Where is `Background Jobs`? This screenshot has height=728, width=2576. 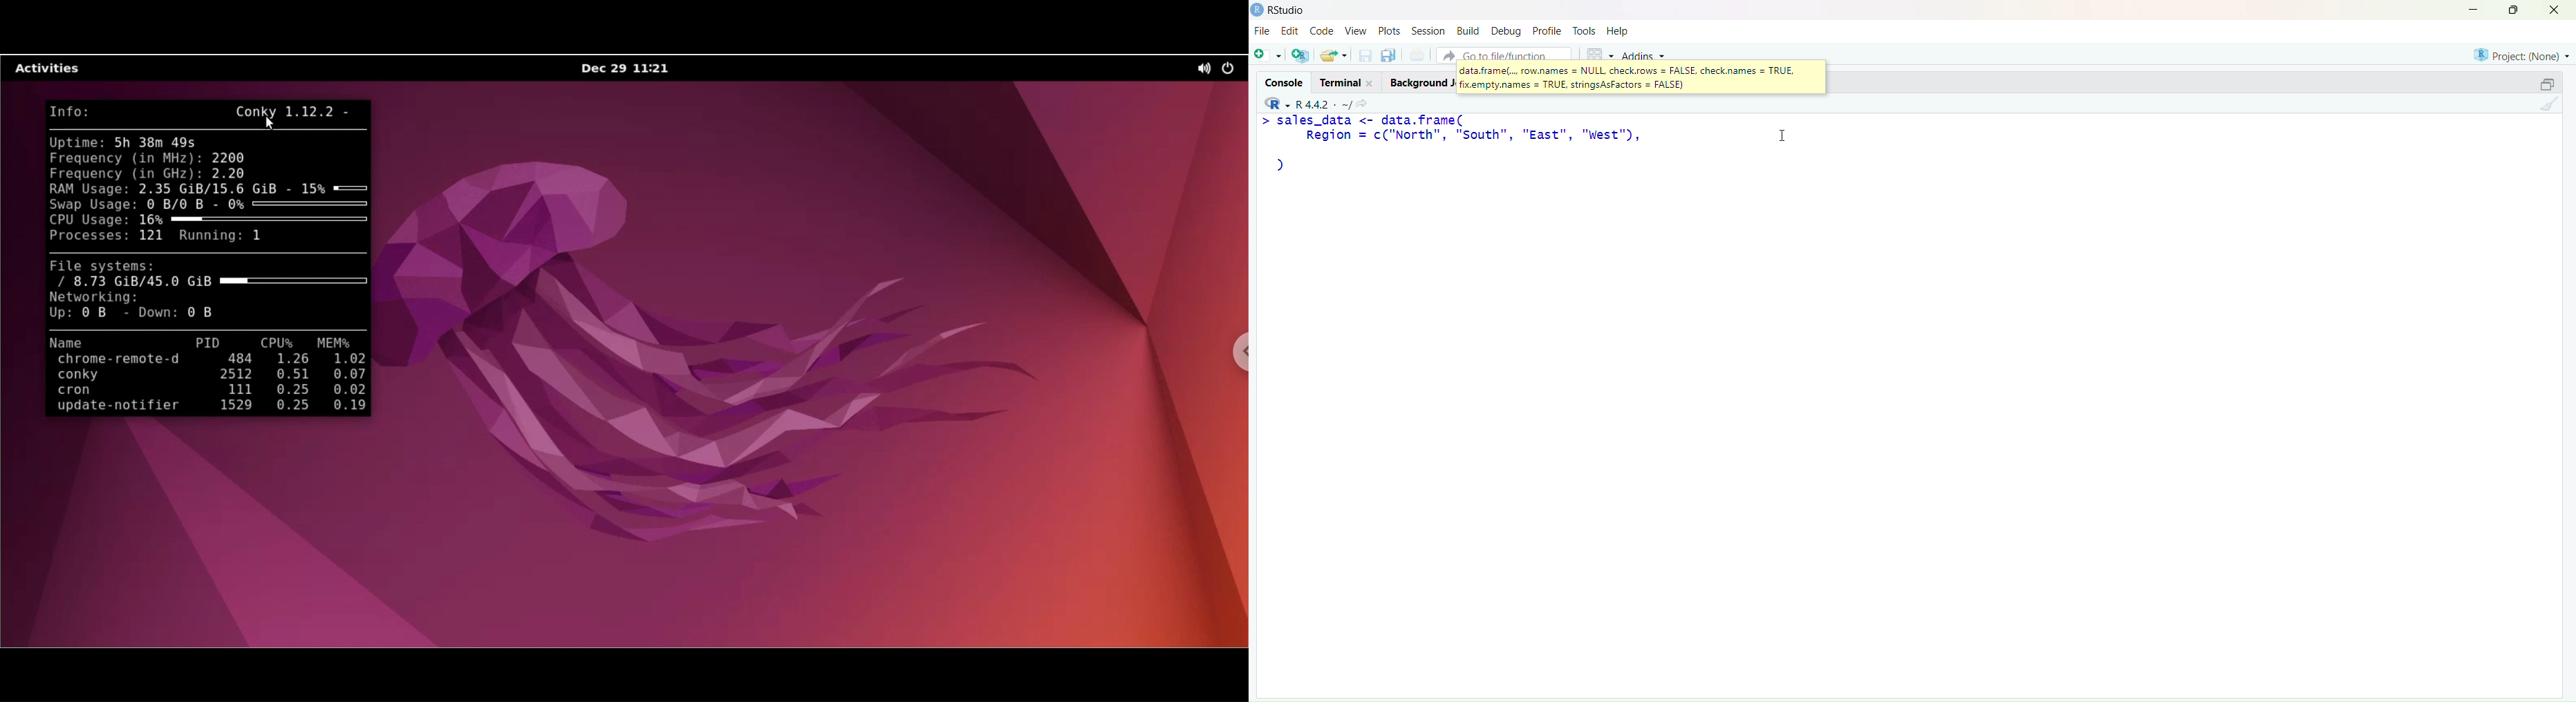 Background Jobs is located at coordinates (1420, 82).